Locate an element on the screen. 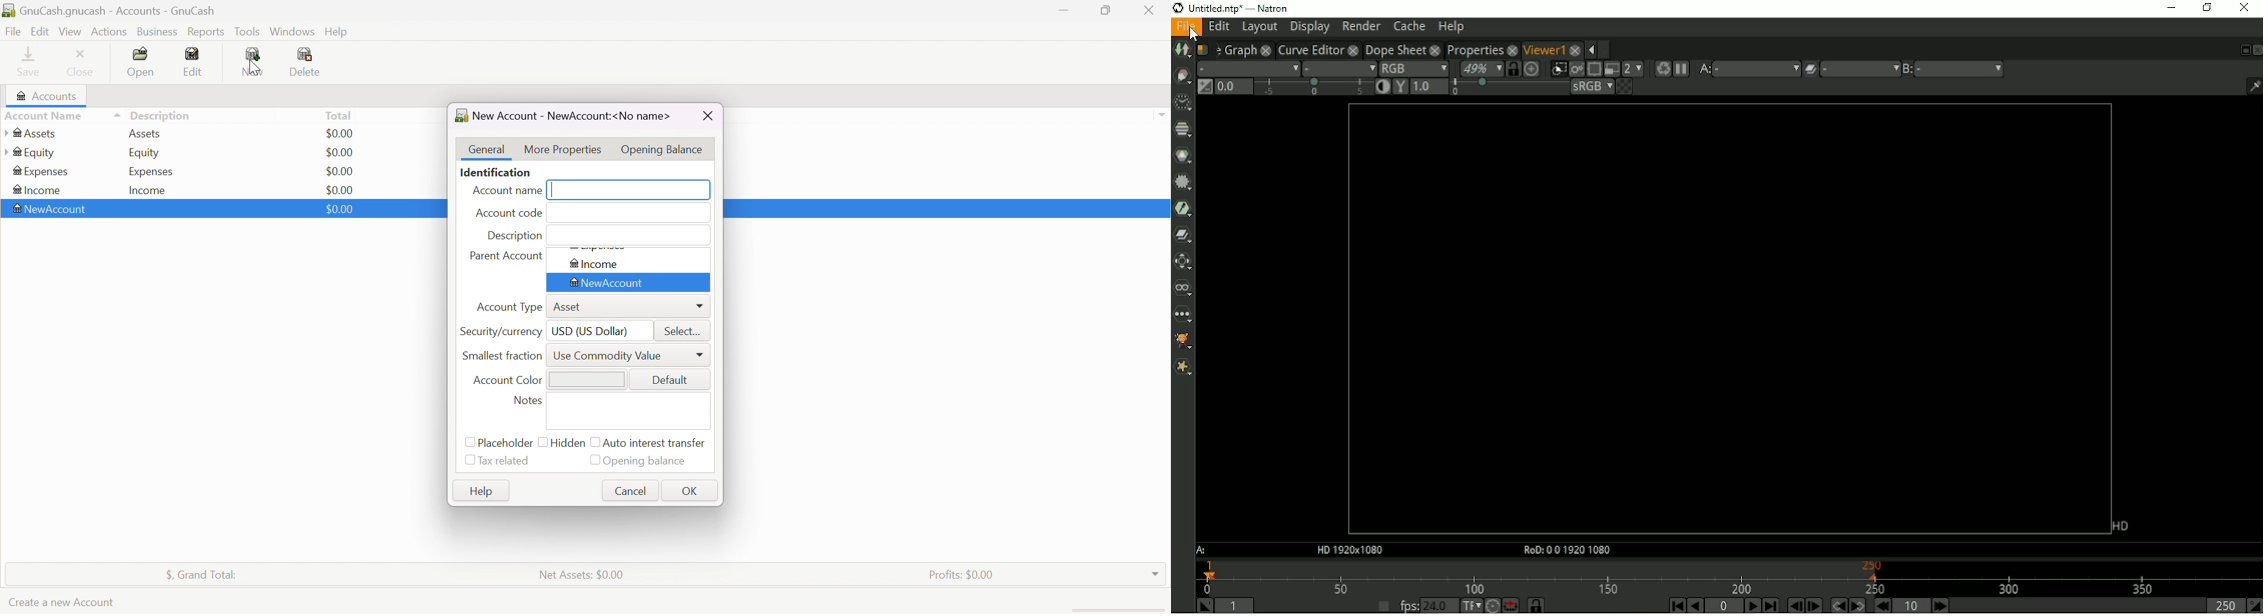  $0.00 is located at coordinates (340, 152).